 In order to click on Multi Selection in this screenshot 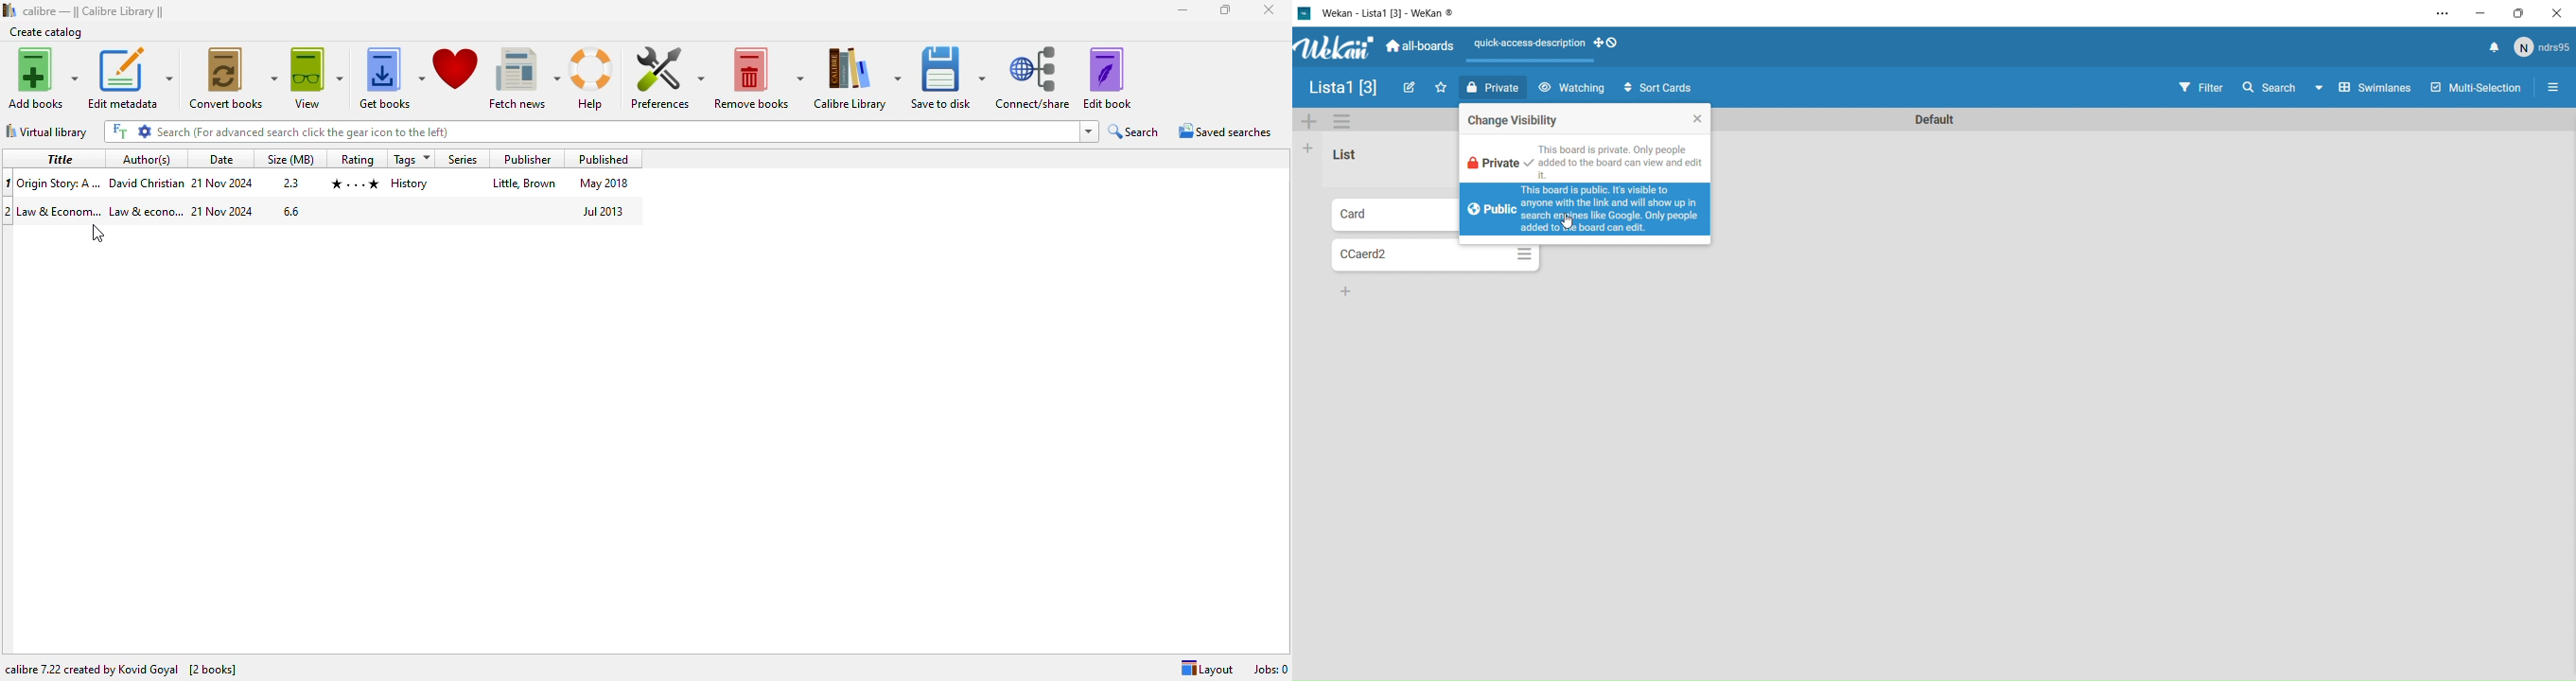, I will do `click(2475, 90)`.